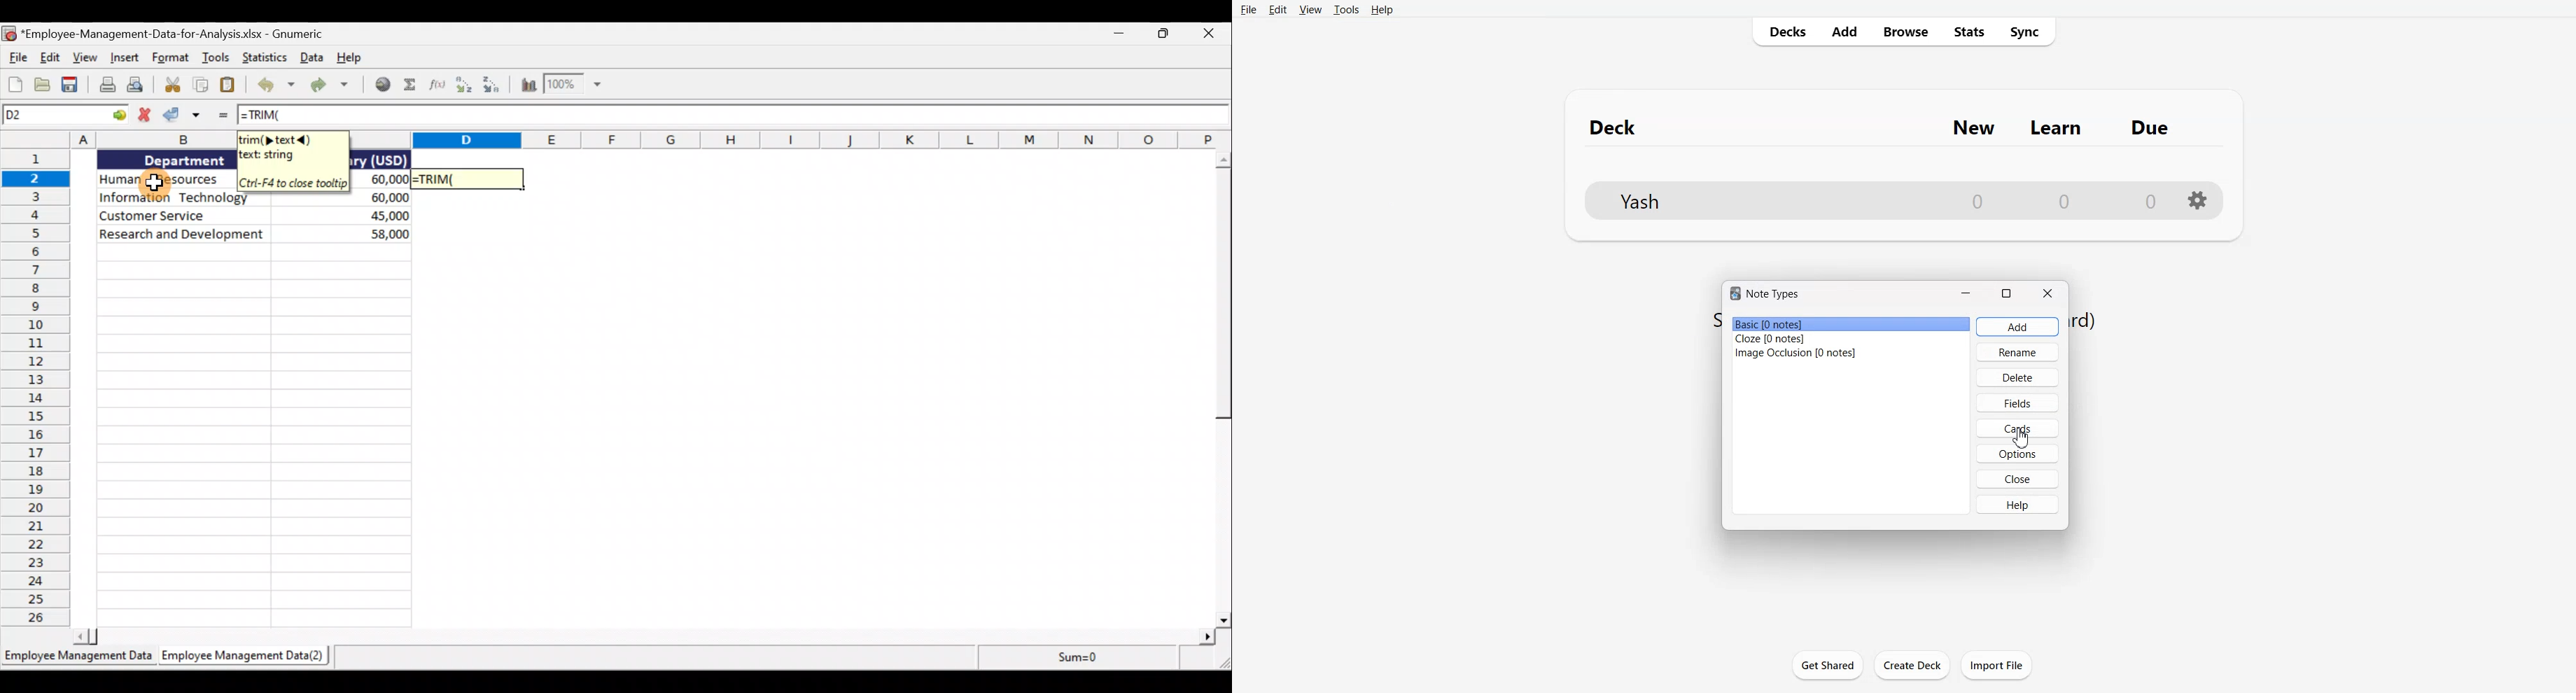 The height and width of the screenshot is (700, 2576). Describe the element at coordinates (334, 87) in the screenshot. I see `Redo the undone action` at that location.